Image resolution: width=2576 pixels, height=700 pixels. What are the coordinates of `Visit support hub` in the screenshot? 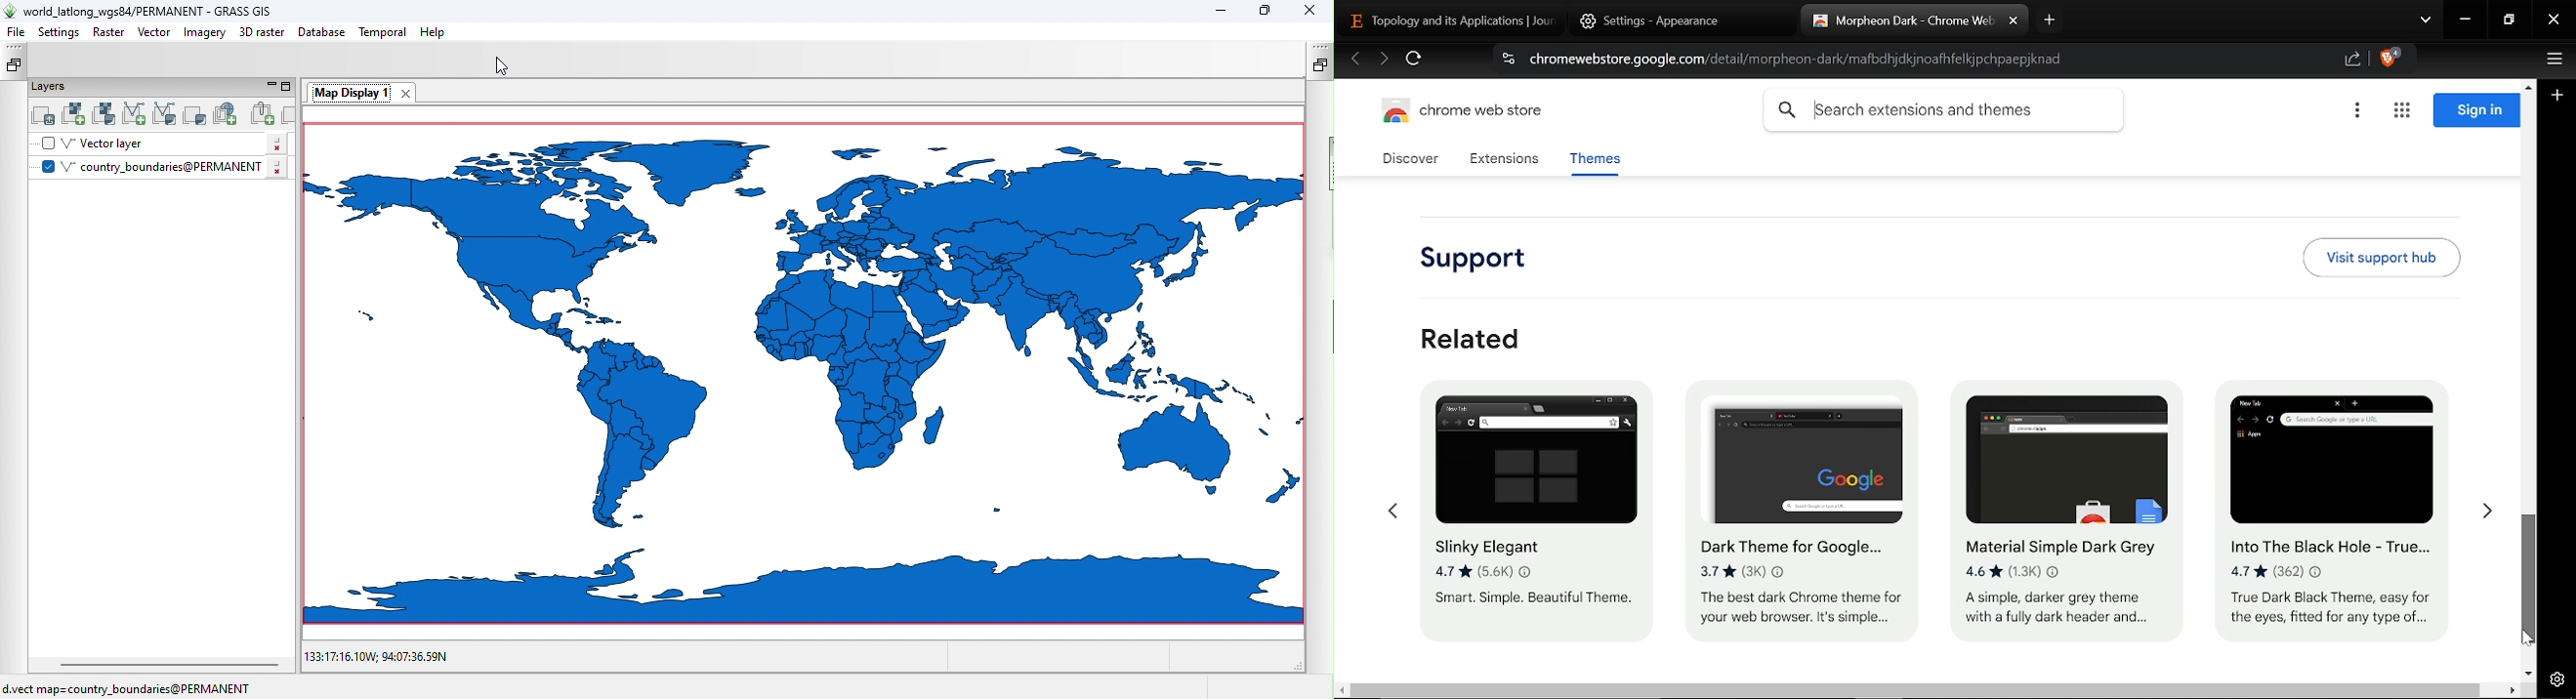 It's located at (2382, 257).